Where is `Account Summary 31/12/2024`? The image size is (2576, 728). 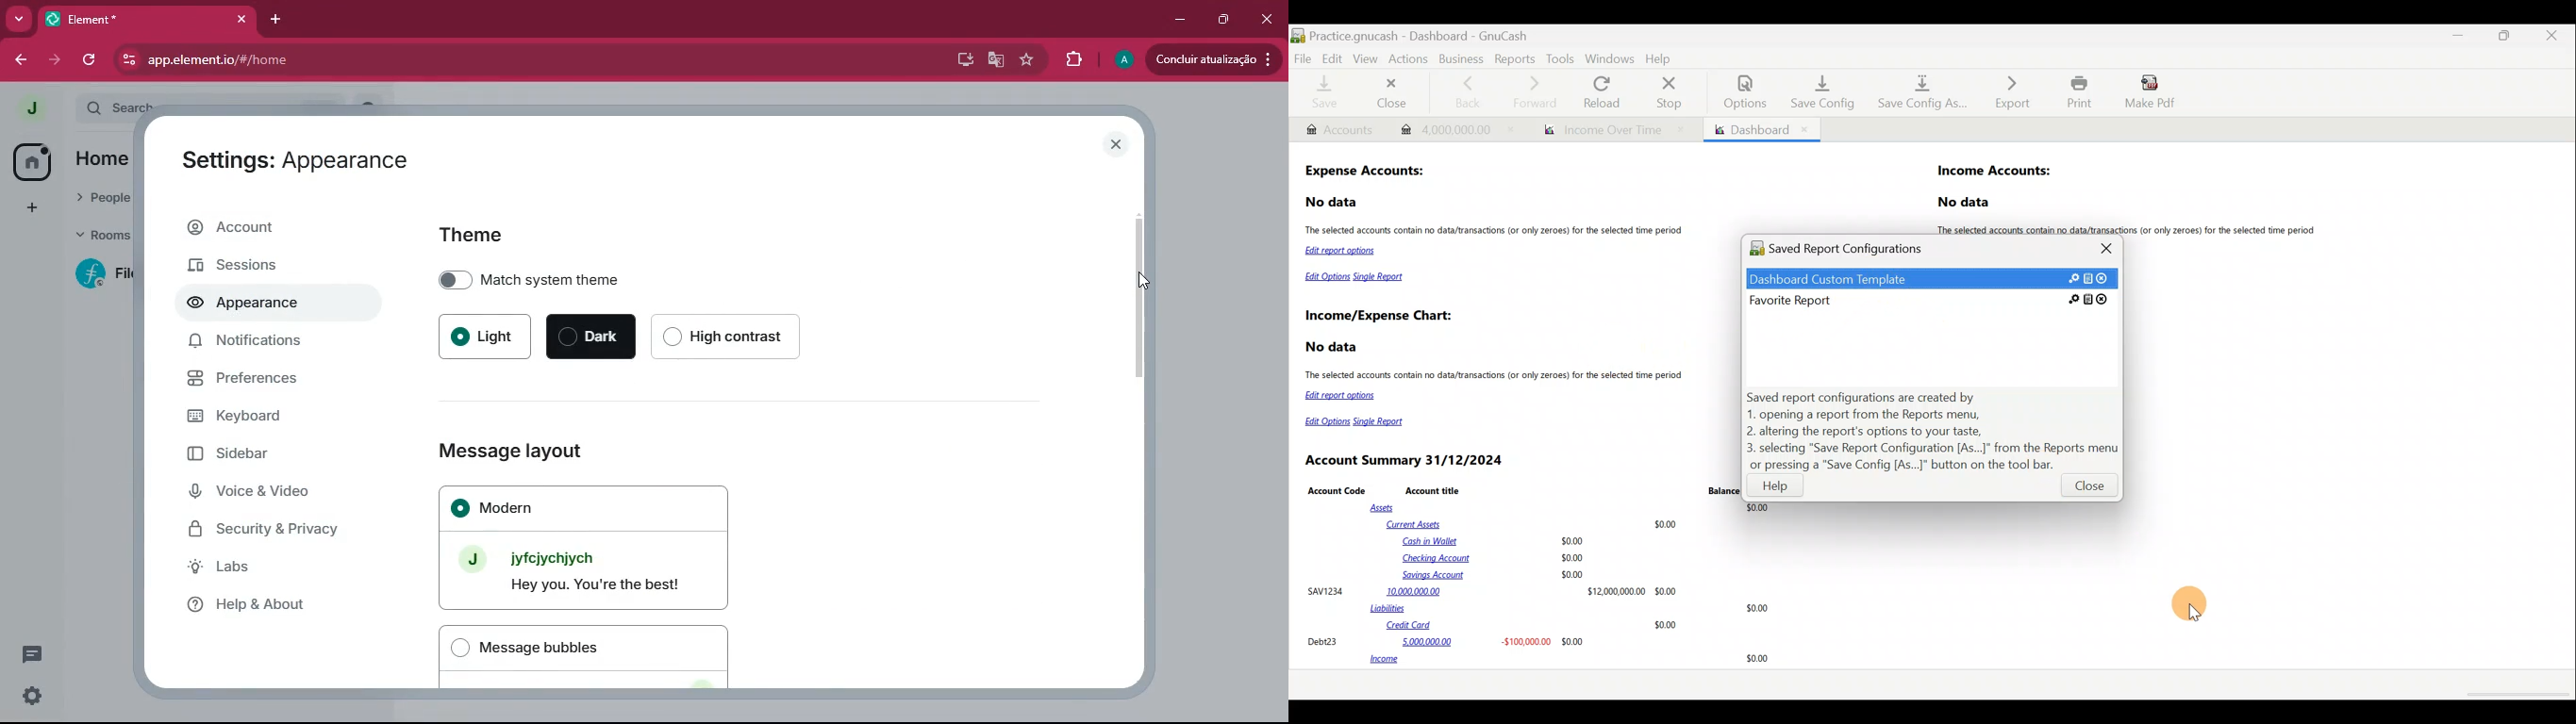 Account Summary 31/12/2024 is located at coordinates (1407, 461).